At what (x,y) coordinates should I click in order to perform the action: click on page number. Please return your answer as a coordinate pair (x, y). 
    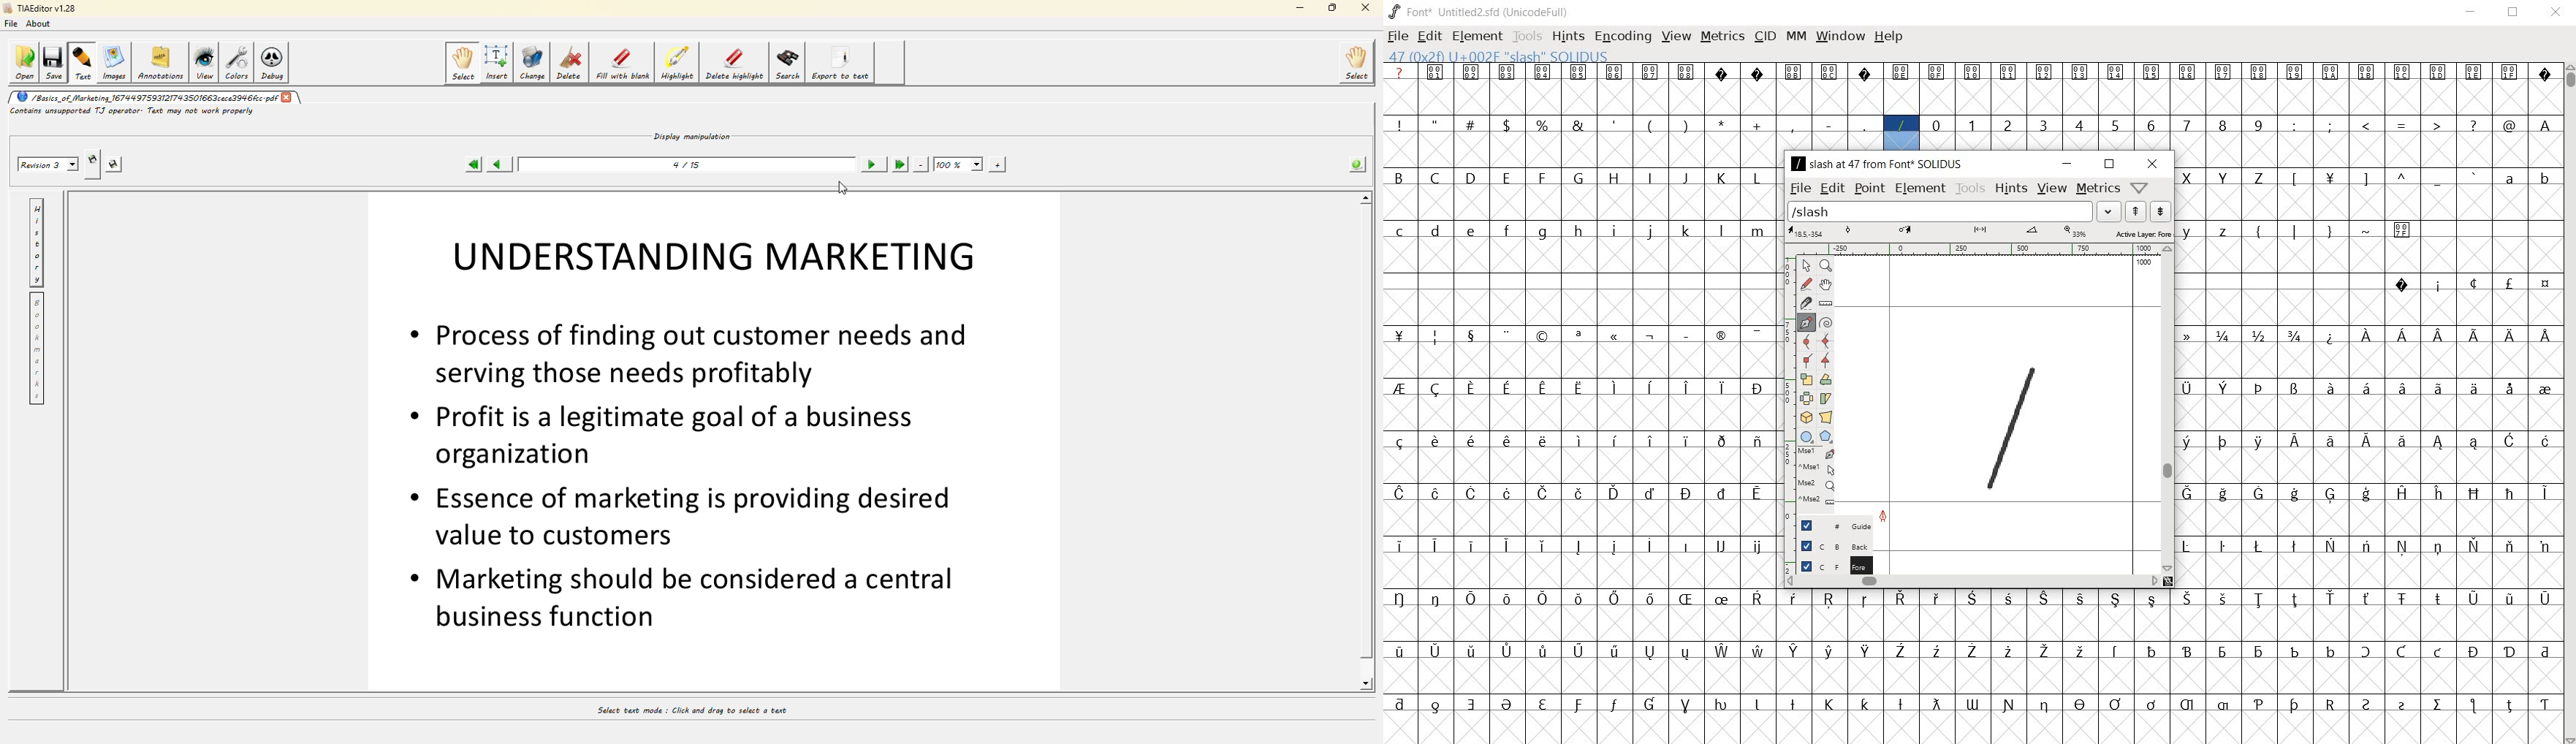
    Looking at the image, I should click on (681, 166).